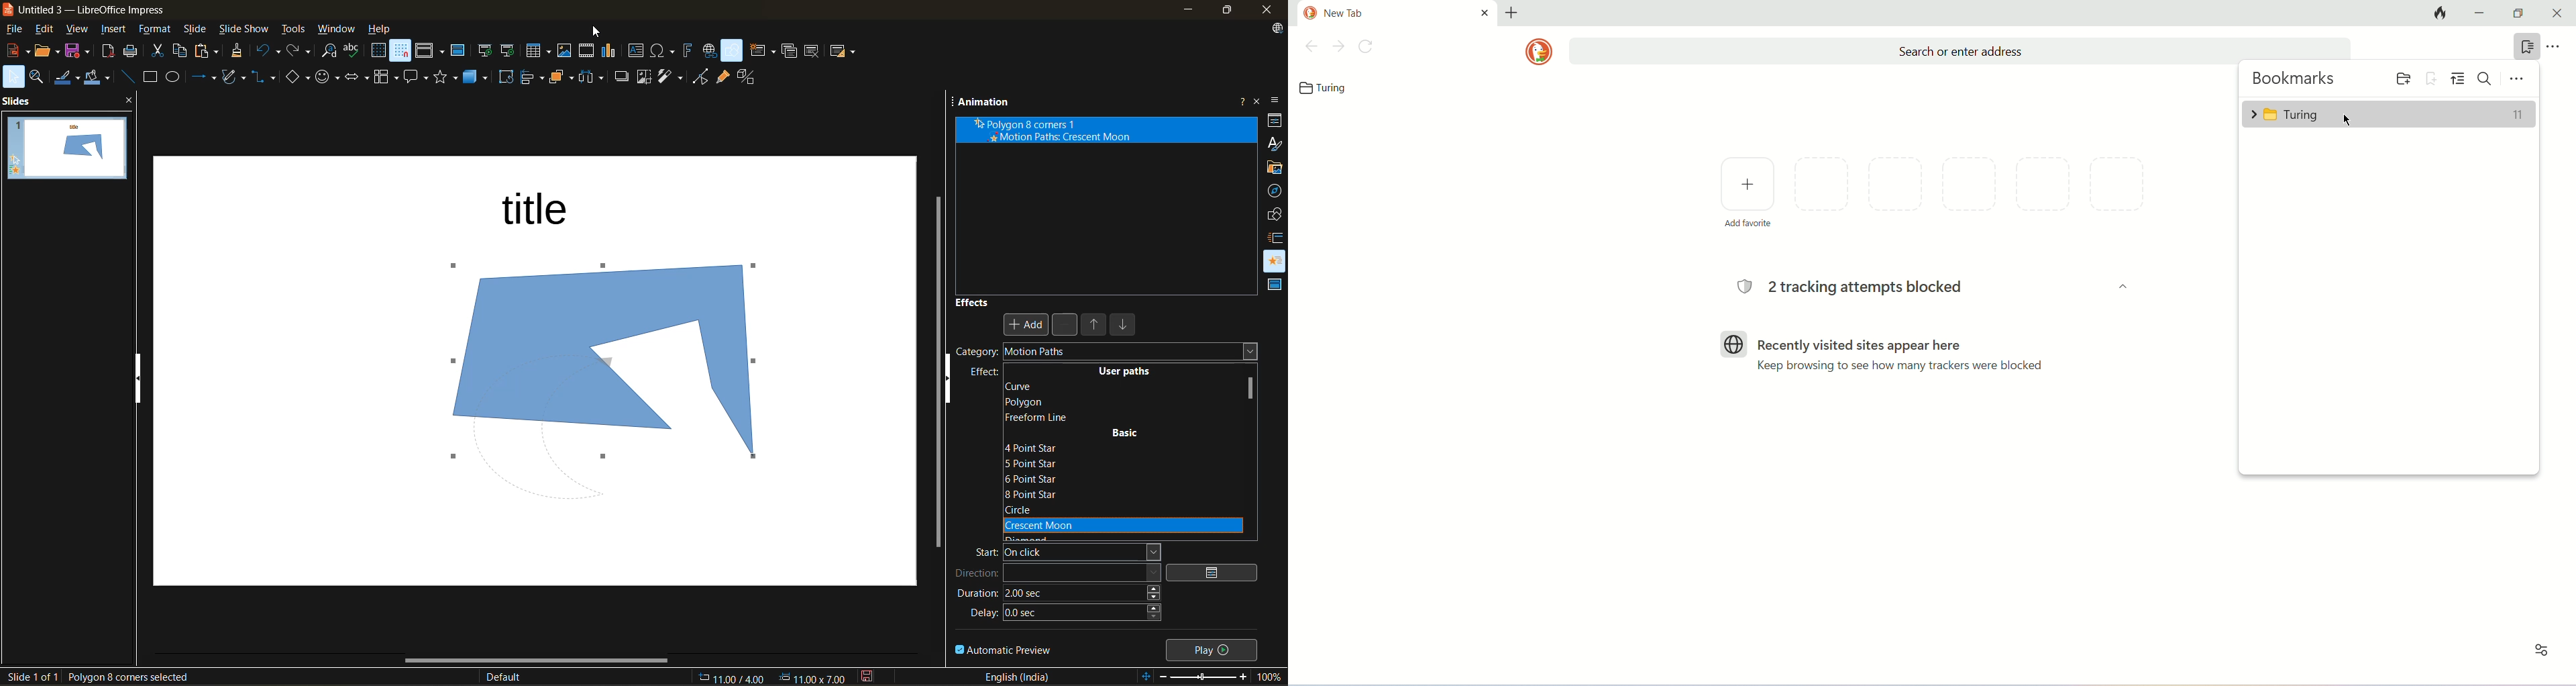  I want to click on connectors, so click(265, 77).